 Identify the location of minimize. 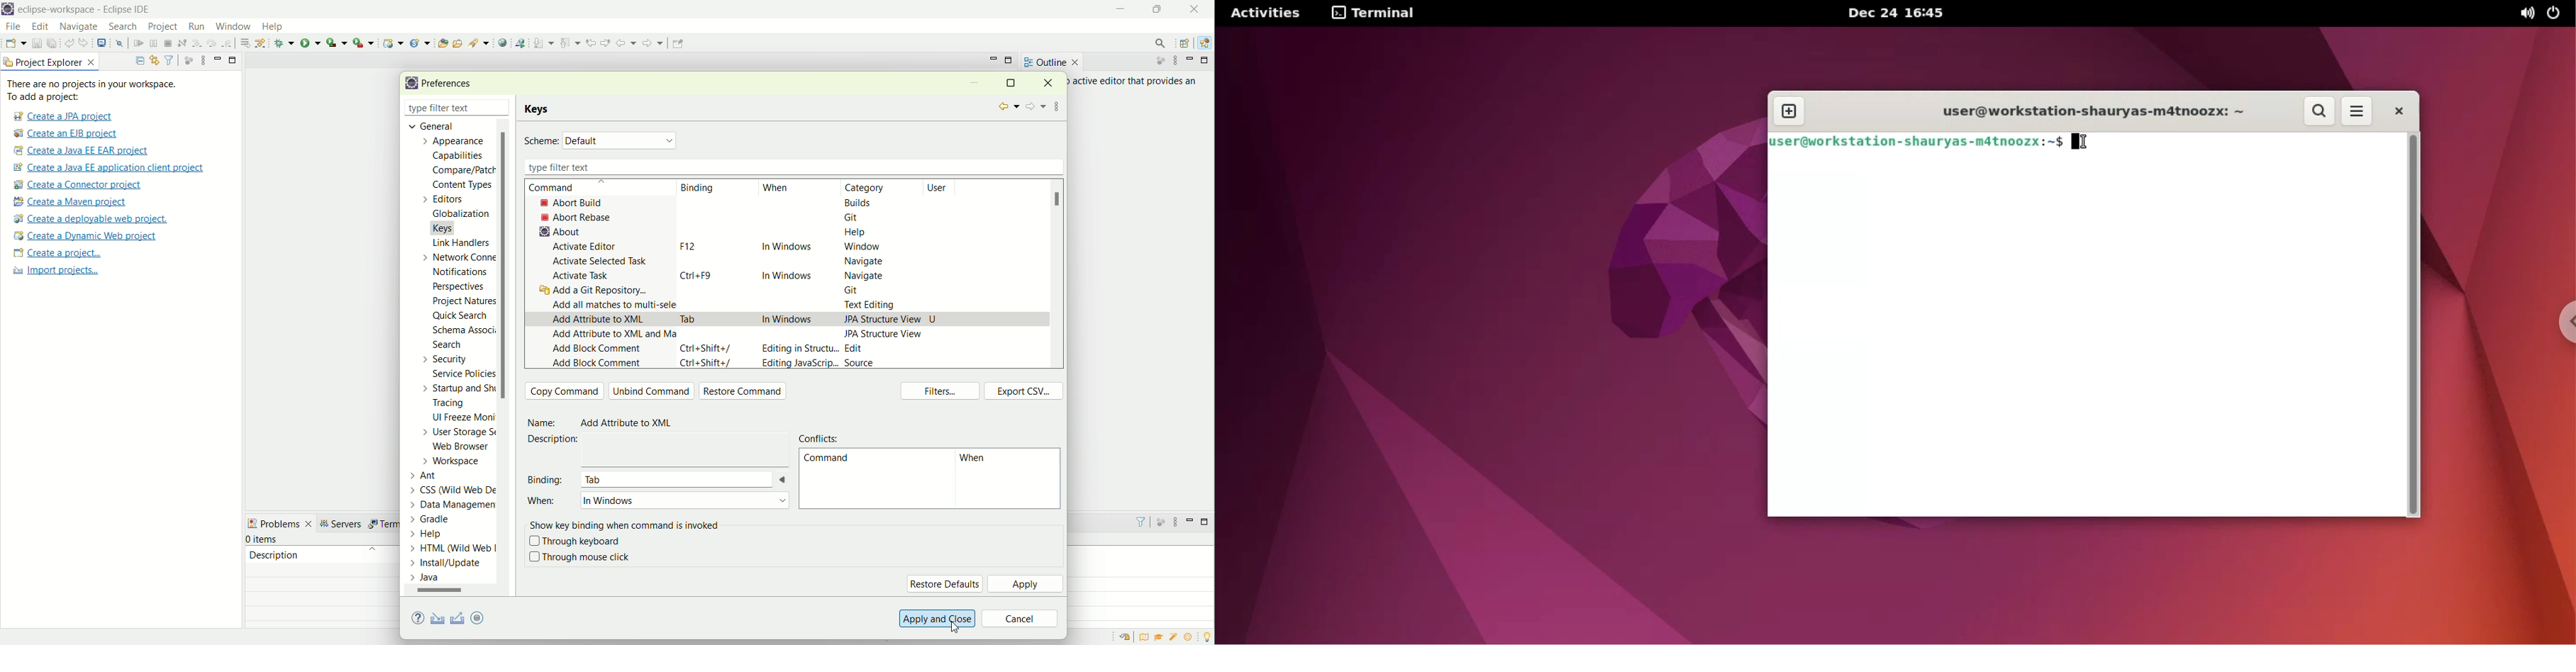
(1191, 520).